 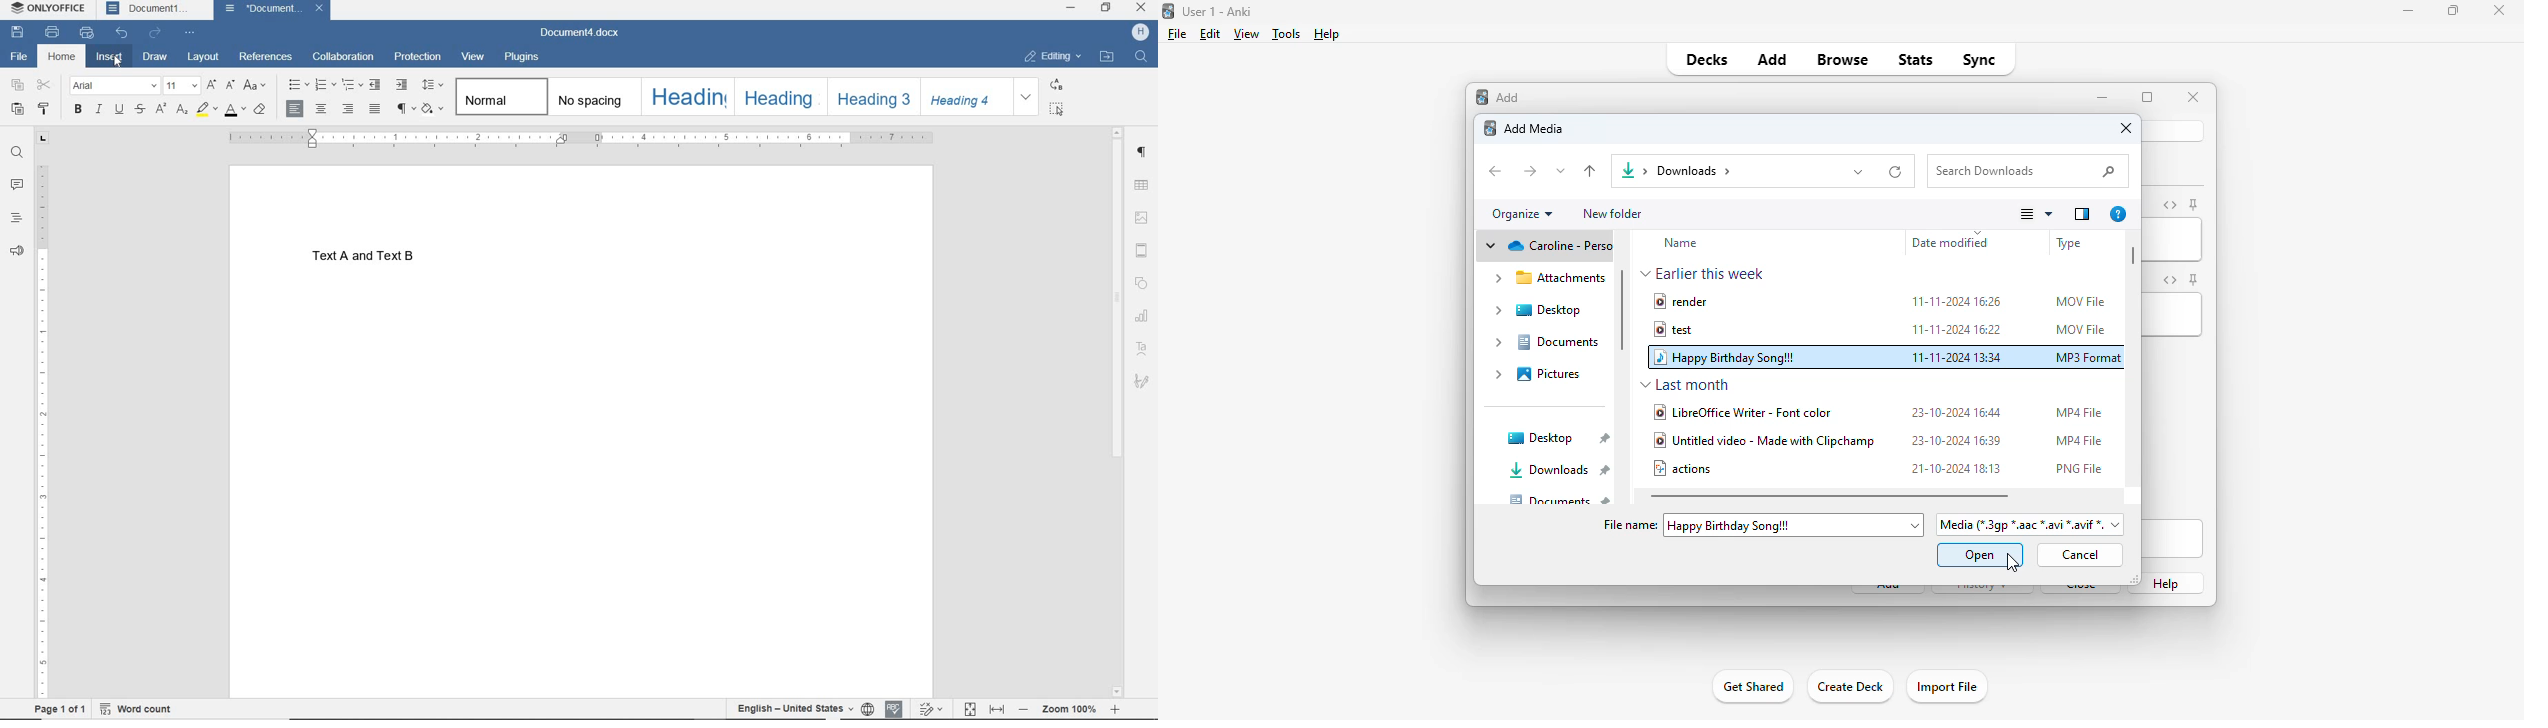 What do you see at coordinates (580, 34) in the screenshot?
I see `DOCUMENT NAME` at bounding box center [580, 34].